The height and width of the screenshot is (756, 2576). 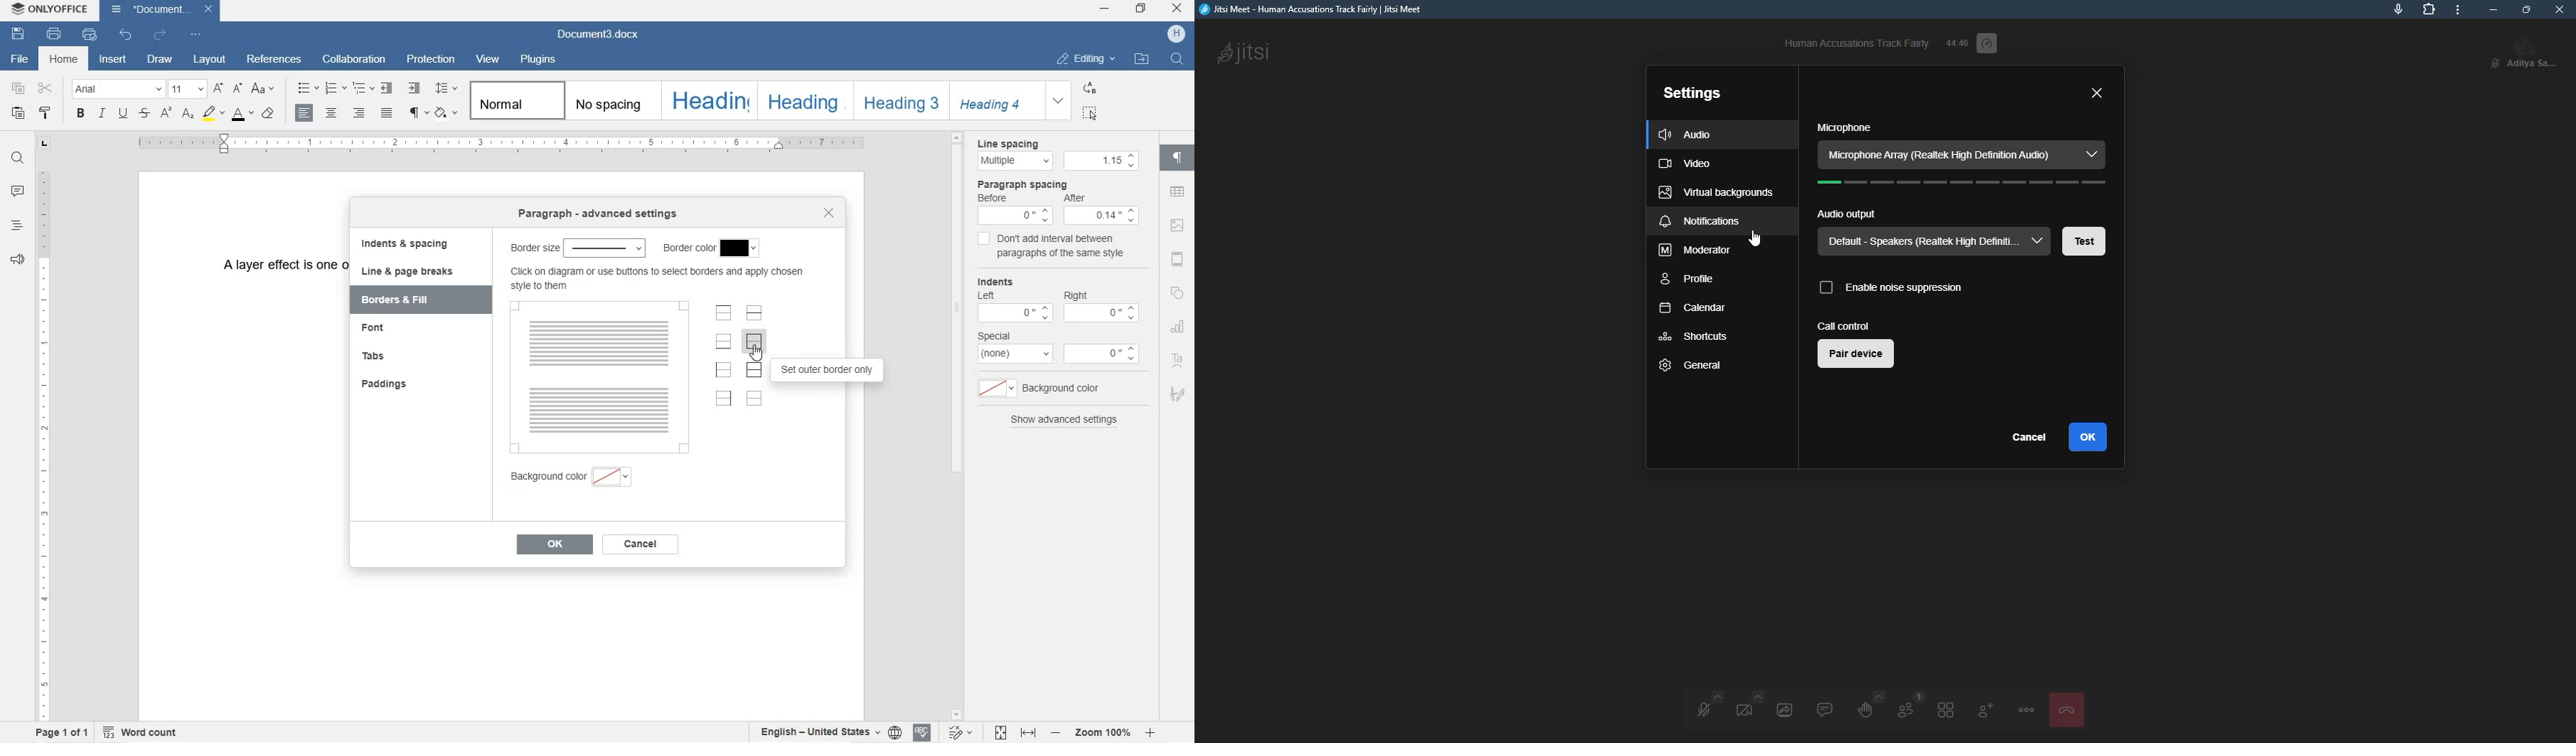 What do you see at coordinates (1015, 210) in the screenshot?
I see `Before` at bounding box center [1015, 210].